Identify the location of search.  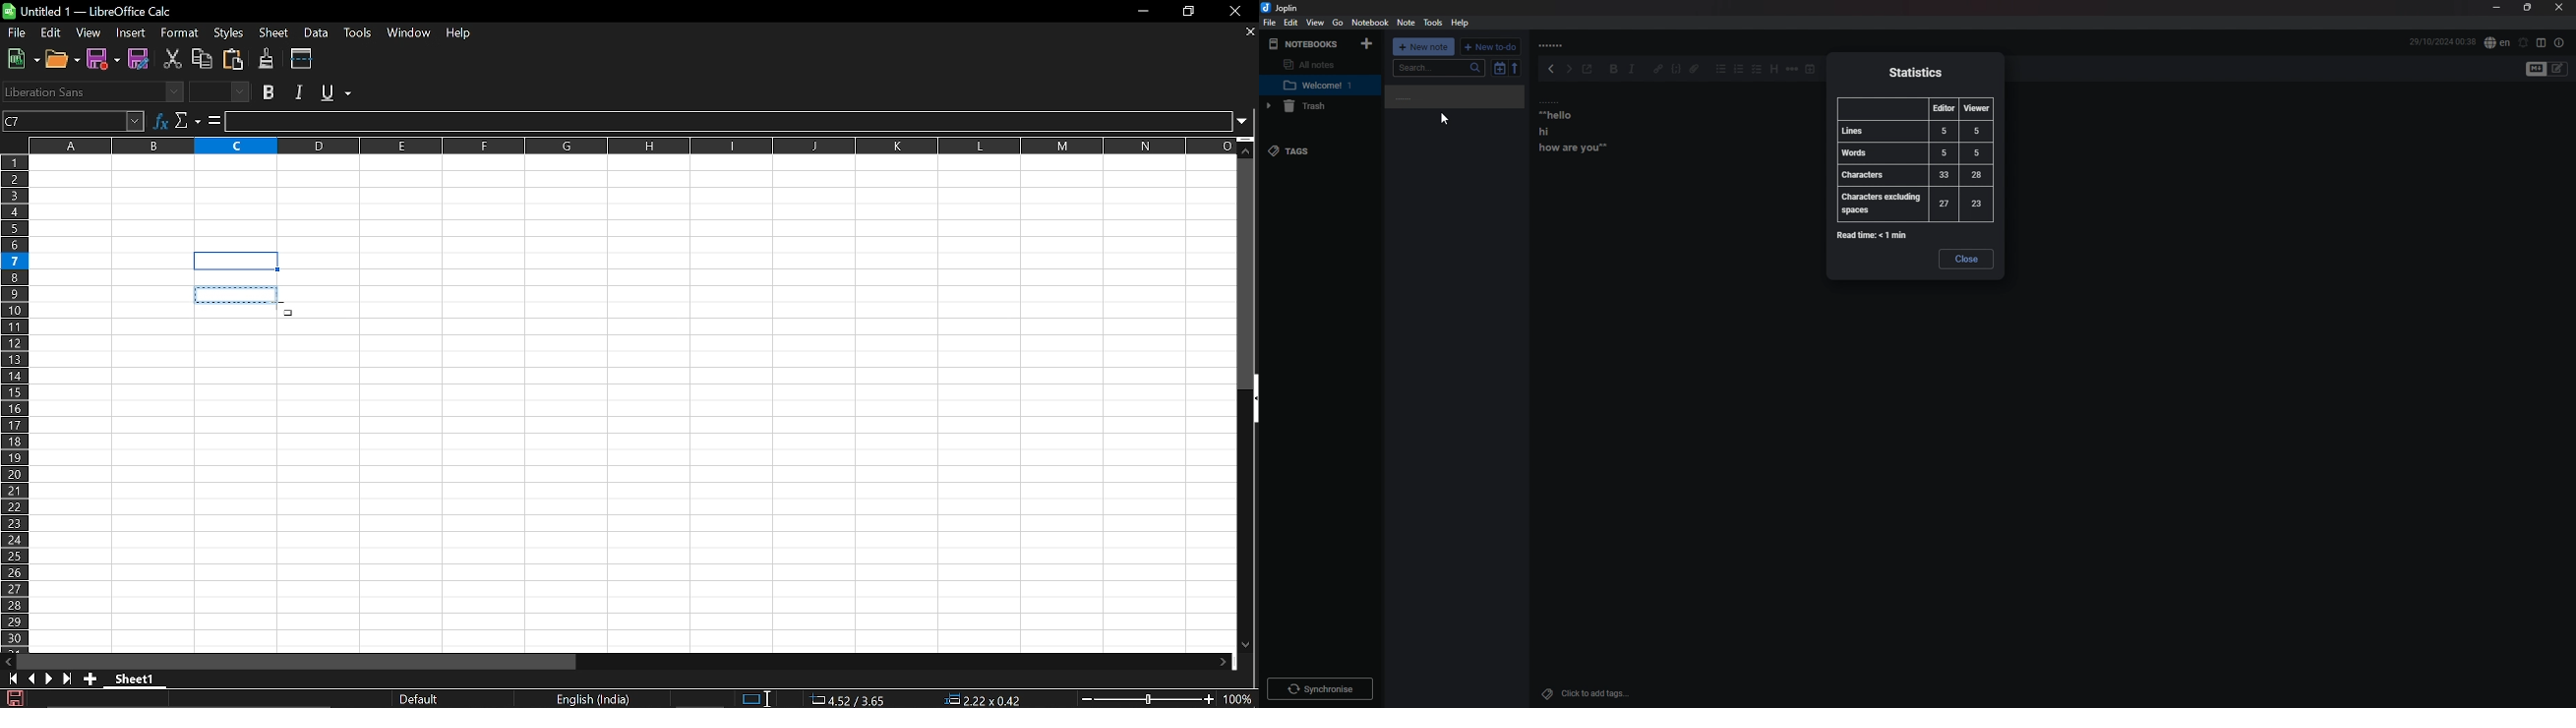
(1440, 68).